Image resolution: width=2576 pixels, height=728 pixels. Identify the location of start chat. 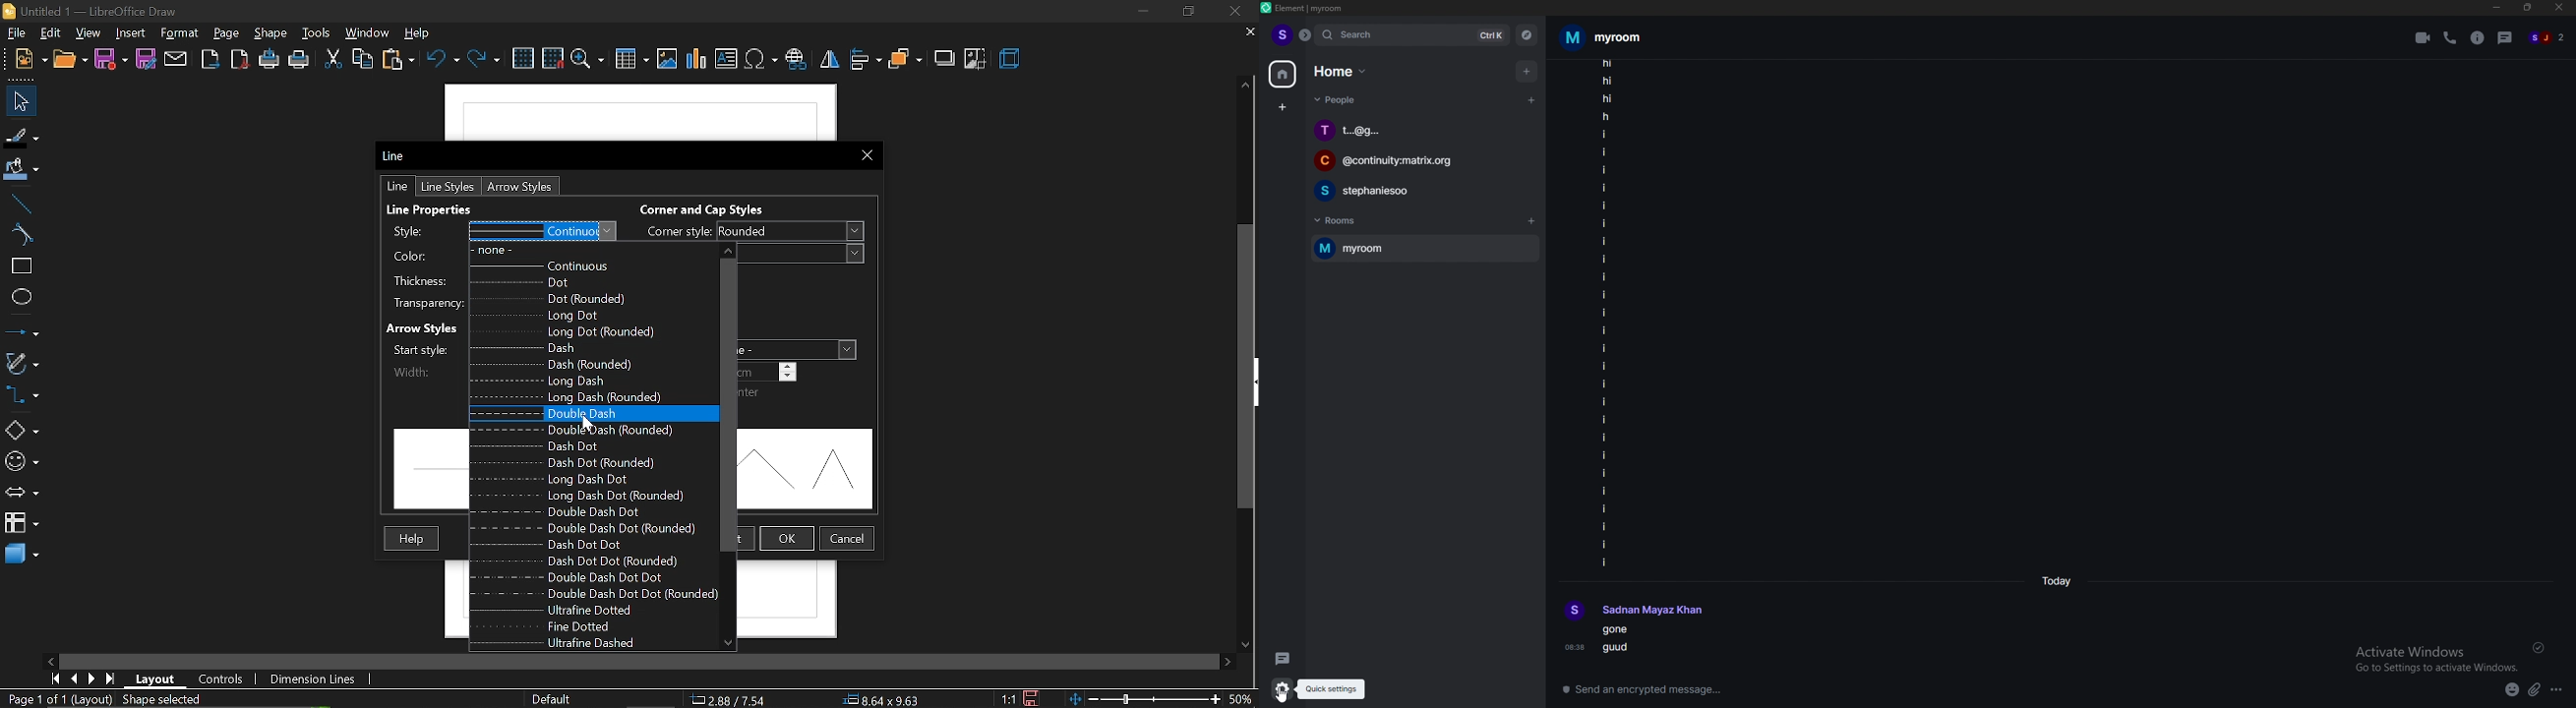
(1531, 101).